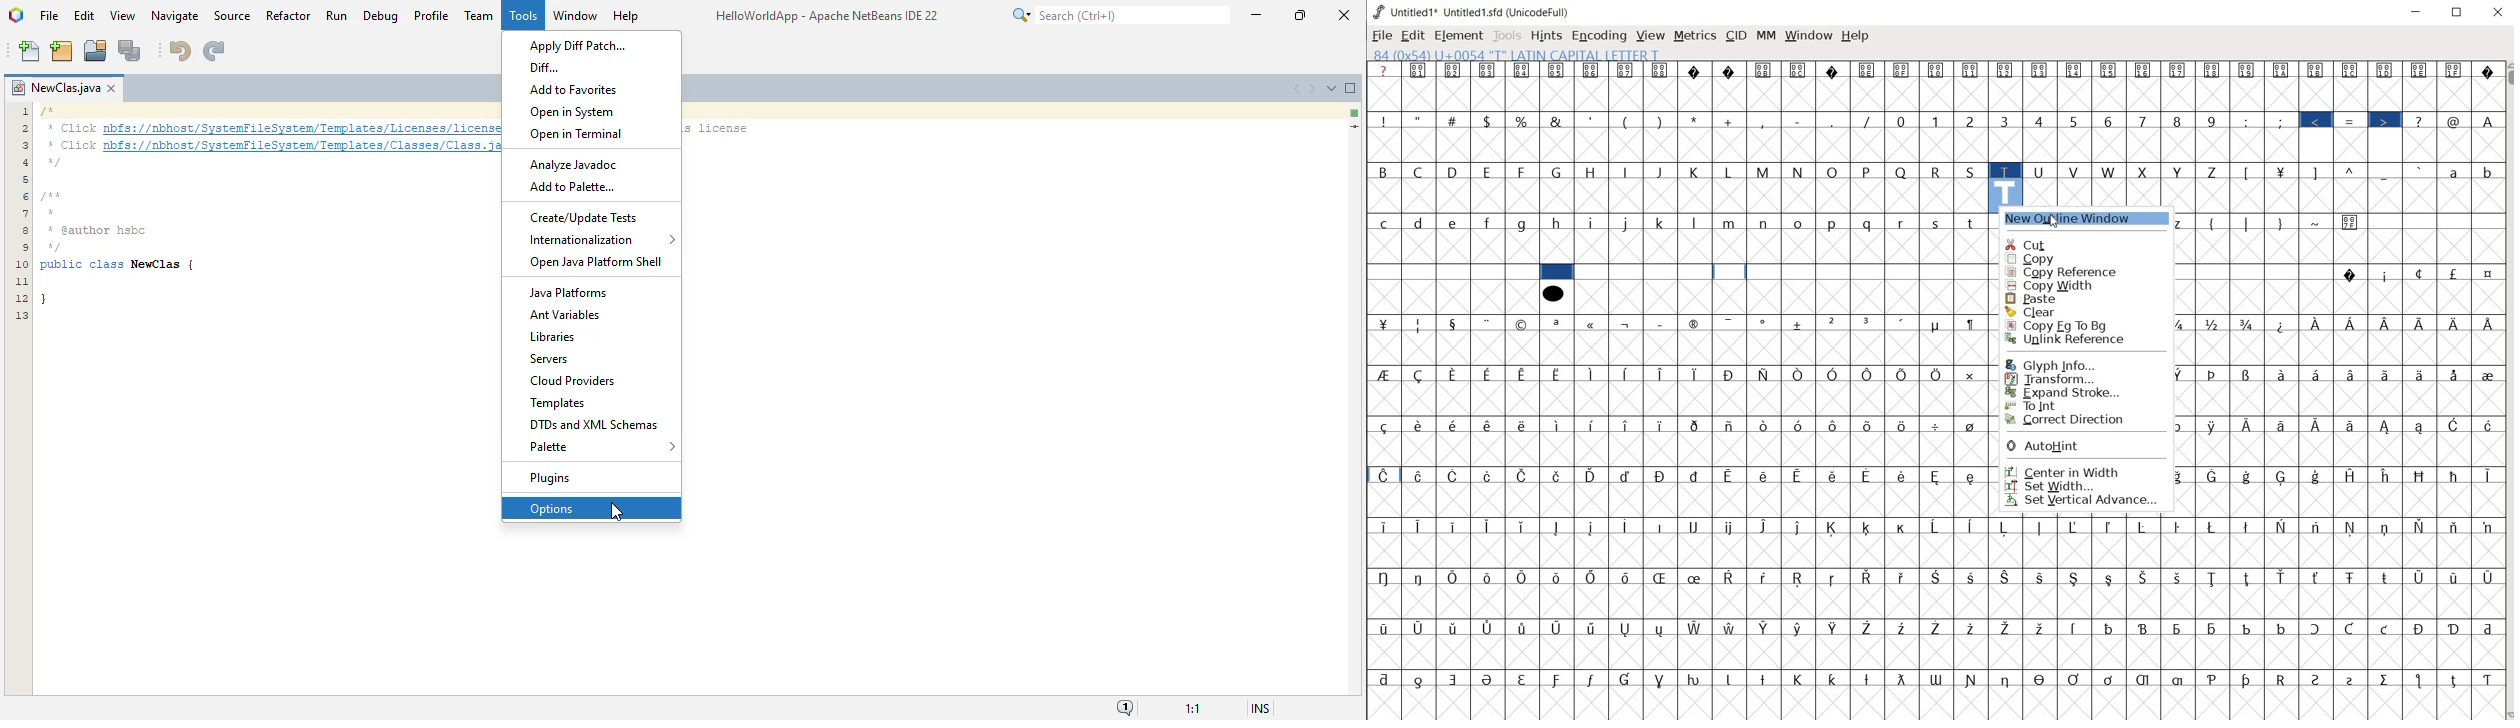  I want to click on Symbol, so click(1627, 426).